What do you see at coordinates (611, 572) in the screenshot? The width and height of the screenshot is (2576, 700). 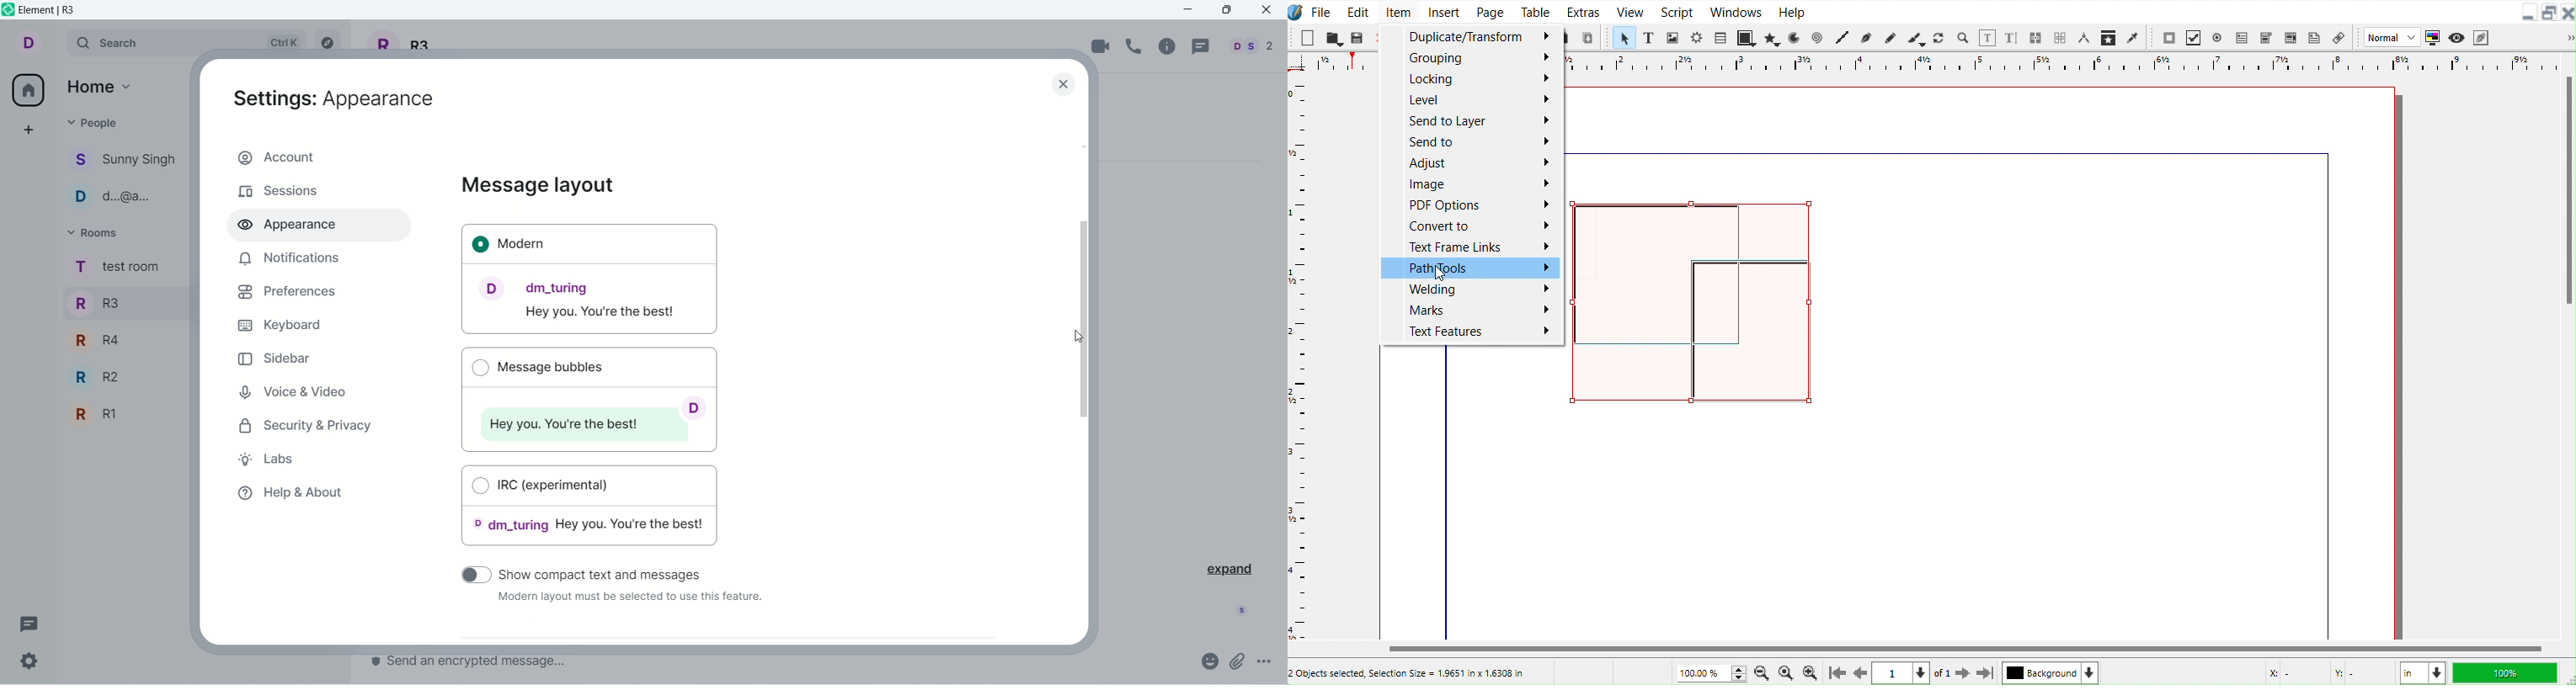 I see `show compact text and message` at bounding box center [611, 572].